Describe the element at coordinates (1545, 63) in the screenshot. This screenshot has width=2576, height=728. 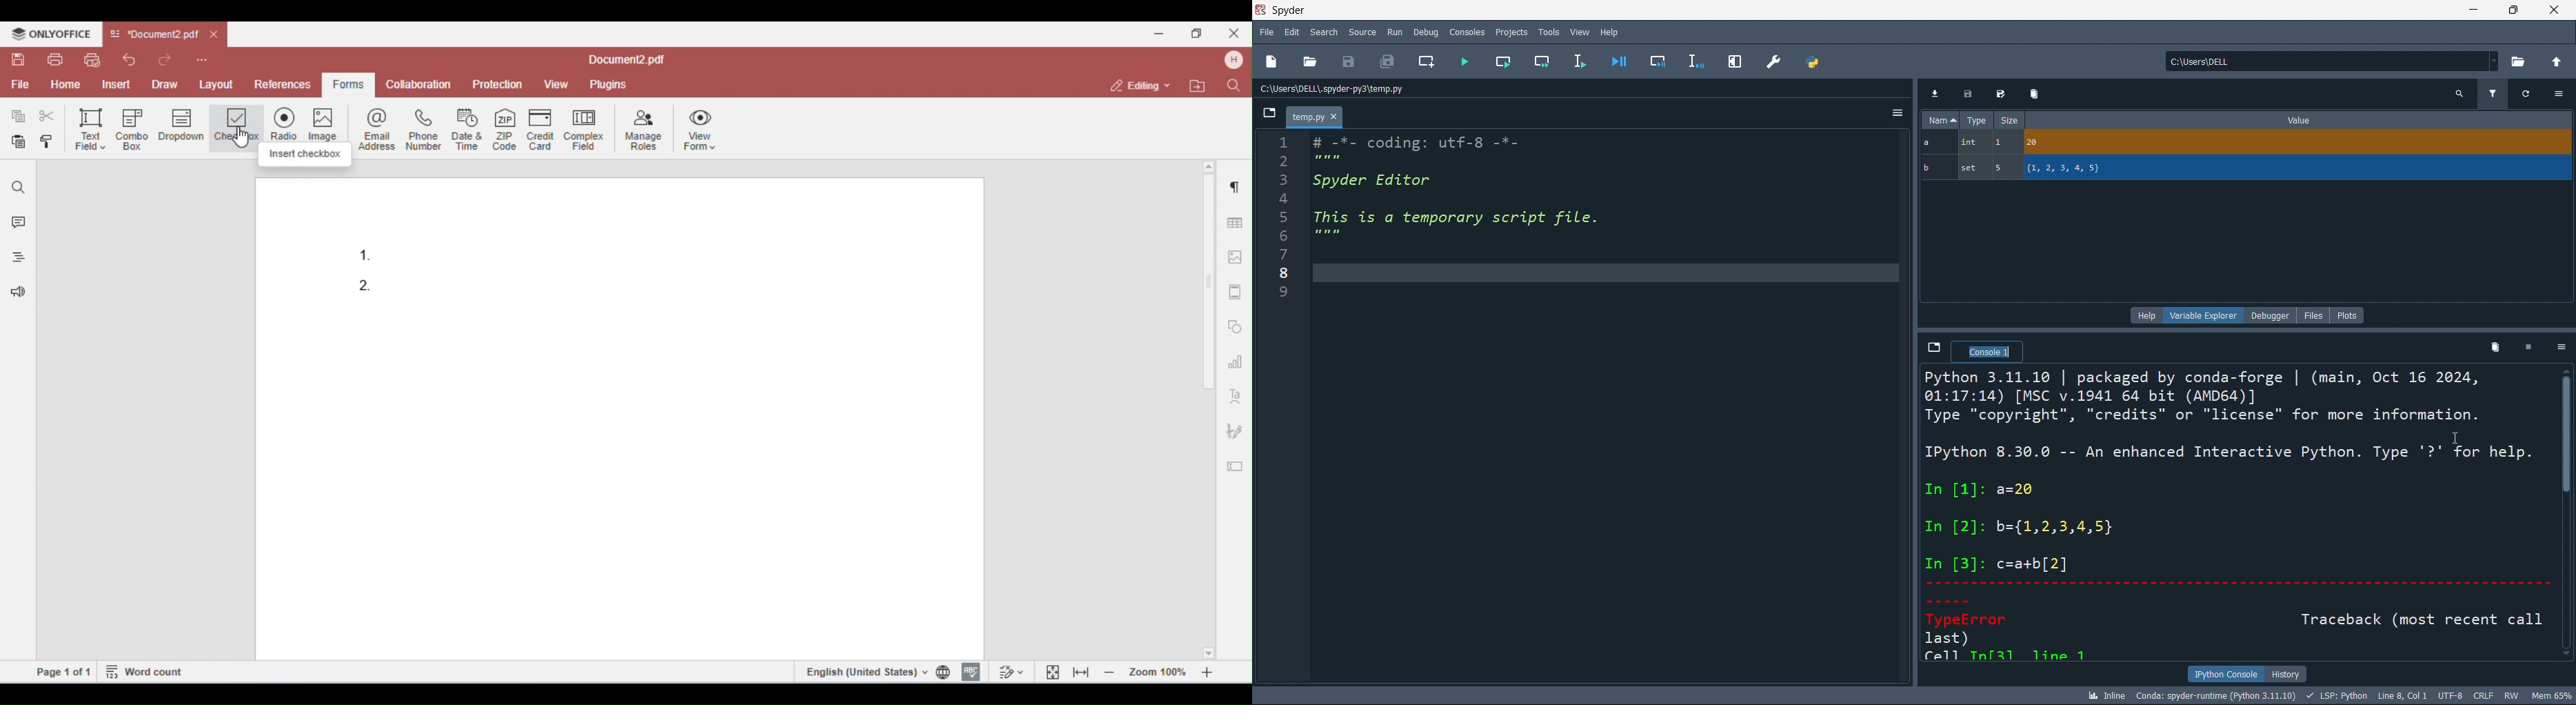
I see `run cell` at that location.